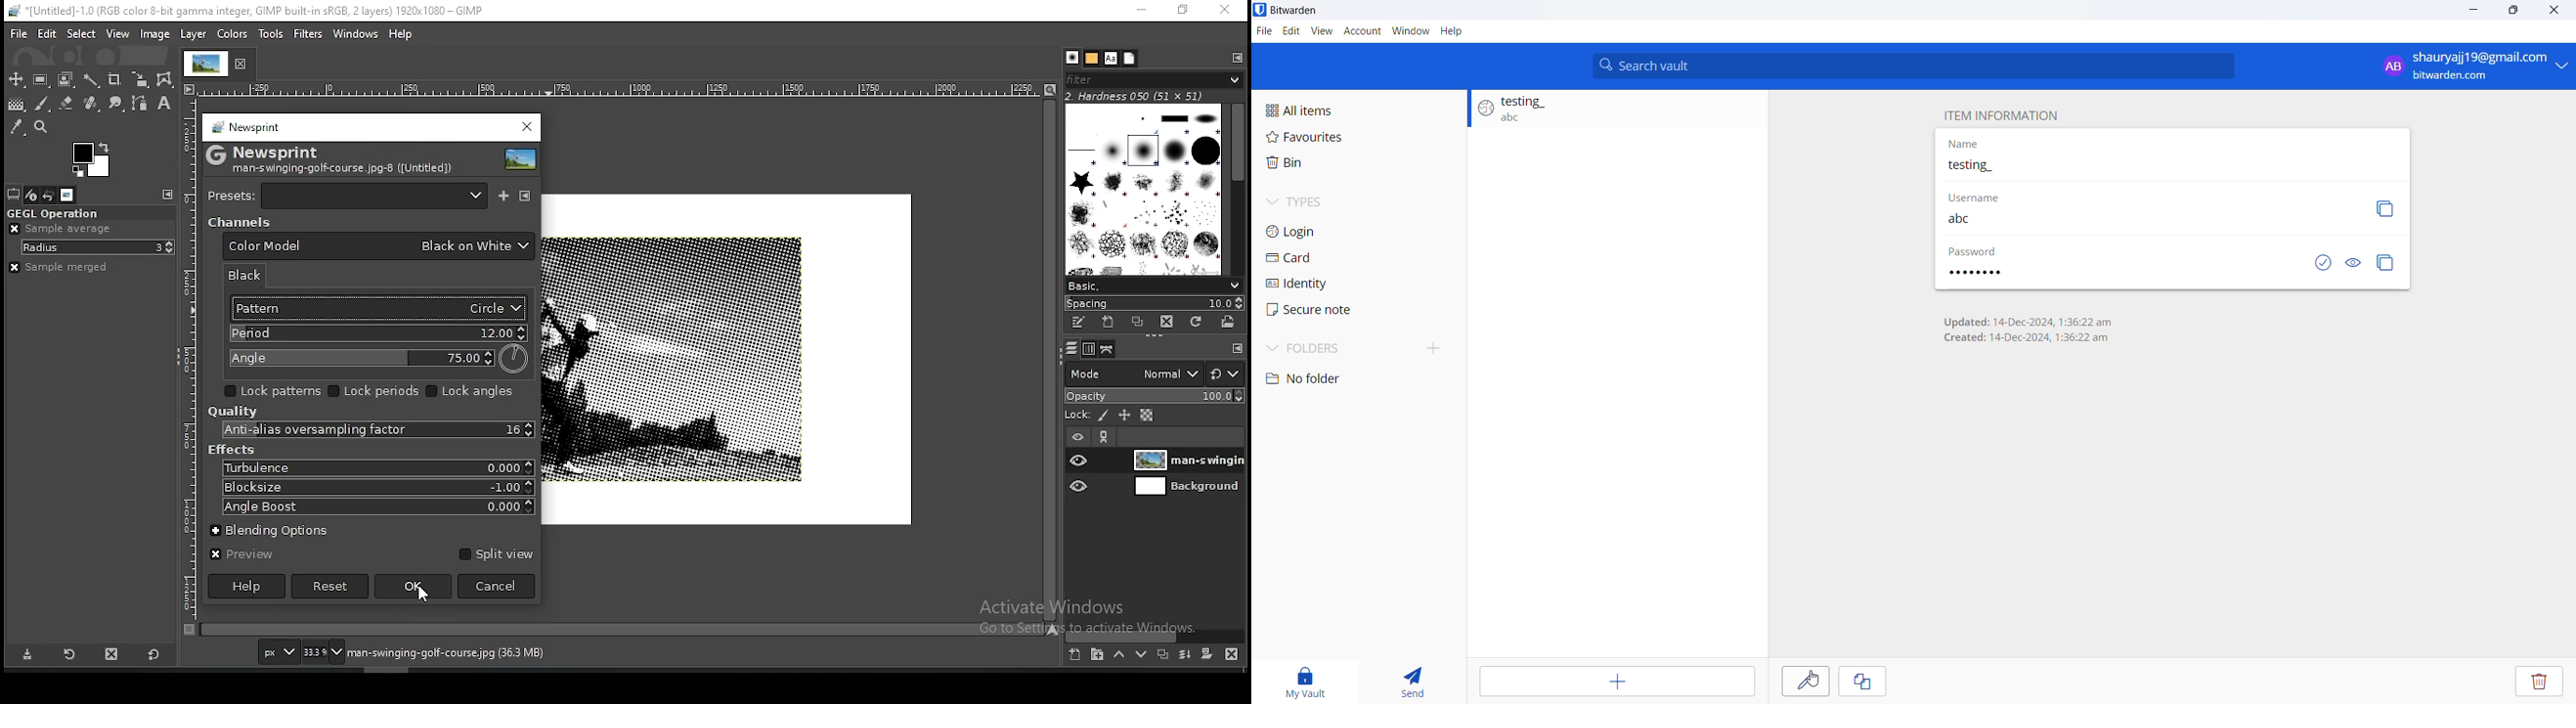 The width and height of the screenshot is (2576, 728). What do you see at coordinates (1123, 417) in the screenshot?
I see `lock position and size` at bounding box center [1123, 417].